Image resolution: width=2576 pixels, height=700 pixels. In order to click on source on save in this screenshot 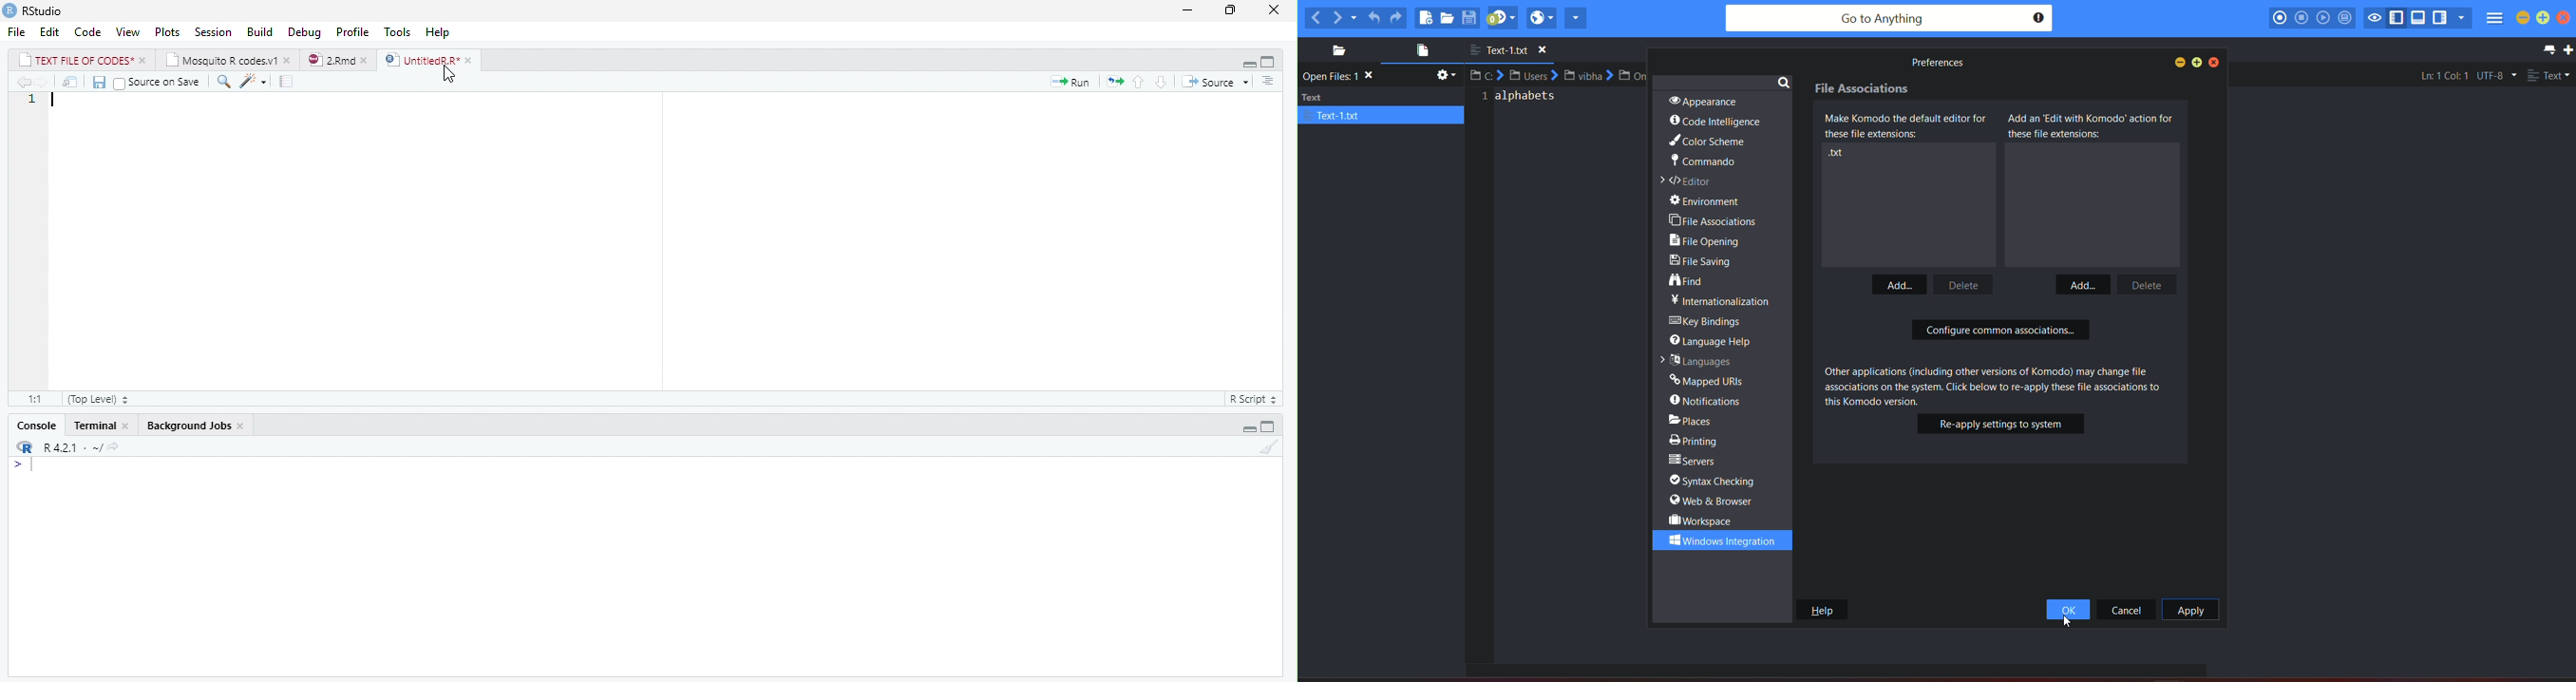, I will do `click(160, 83)`.